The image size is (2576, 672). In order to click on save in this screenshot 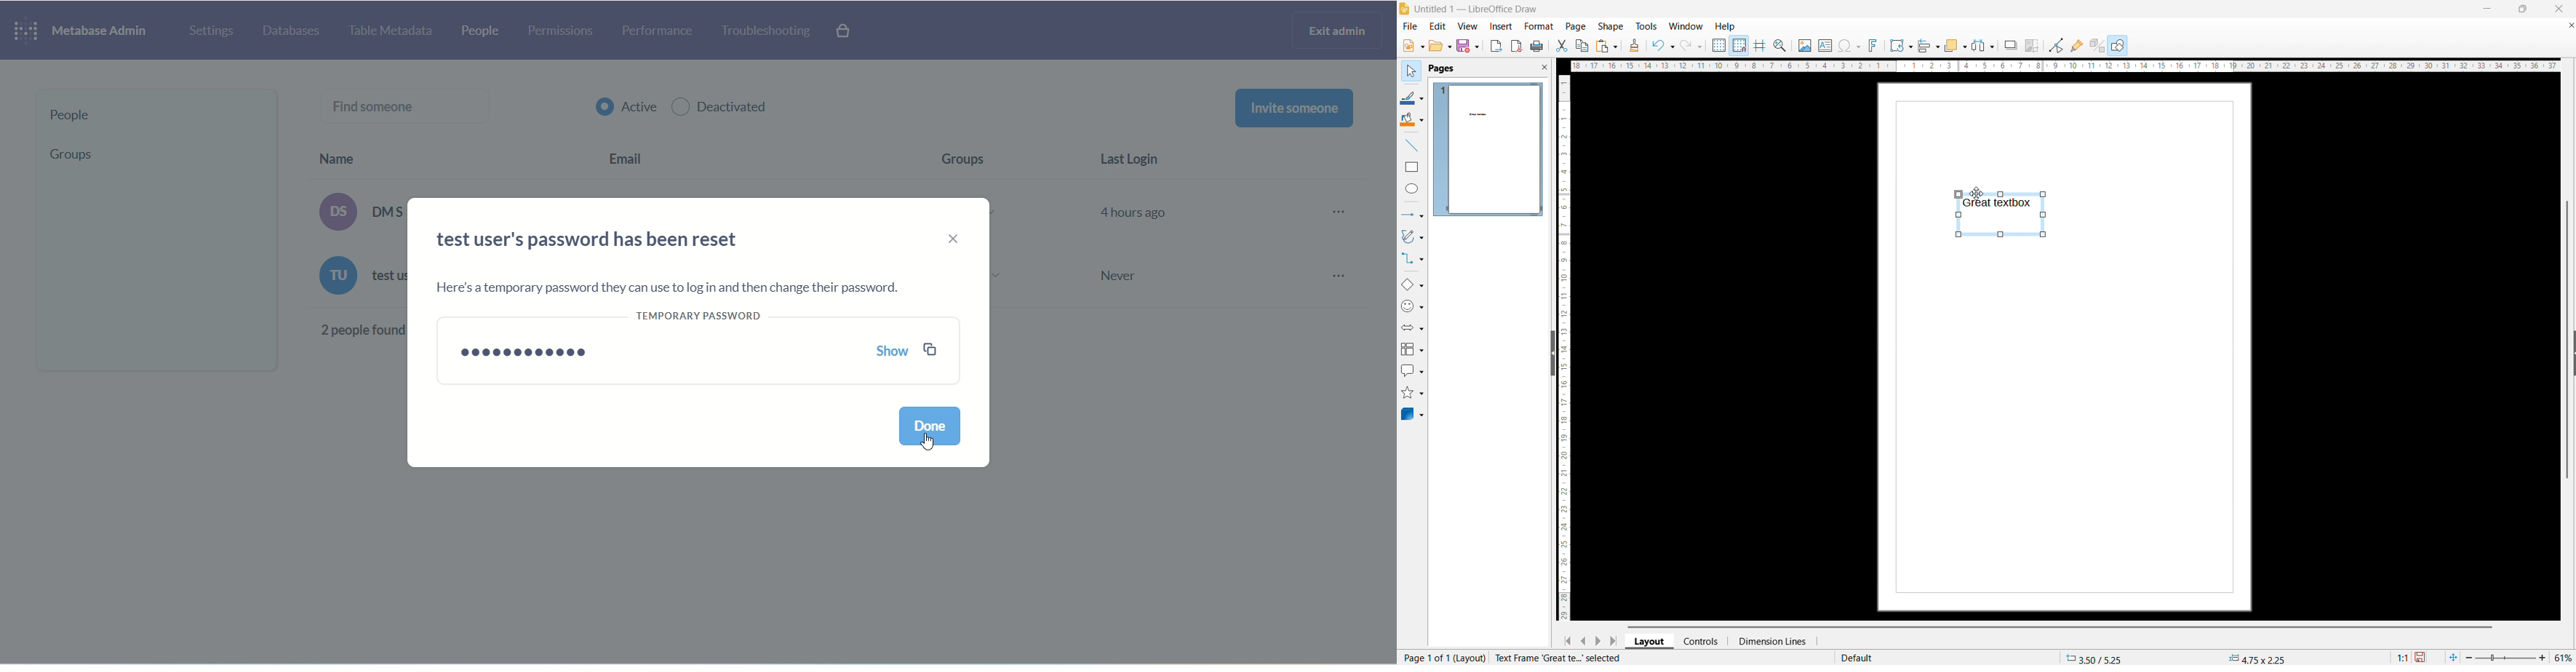, I will do `click(1468, 46)`.